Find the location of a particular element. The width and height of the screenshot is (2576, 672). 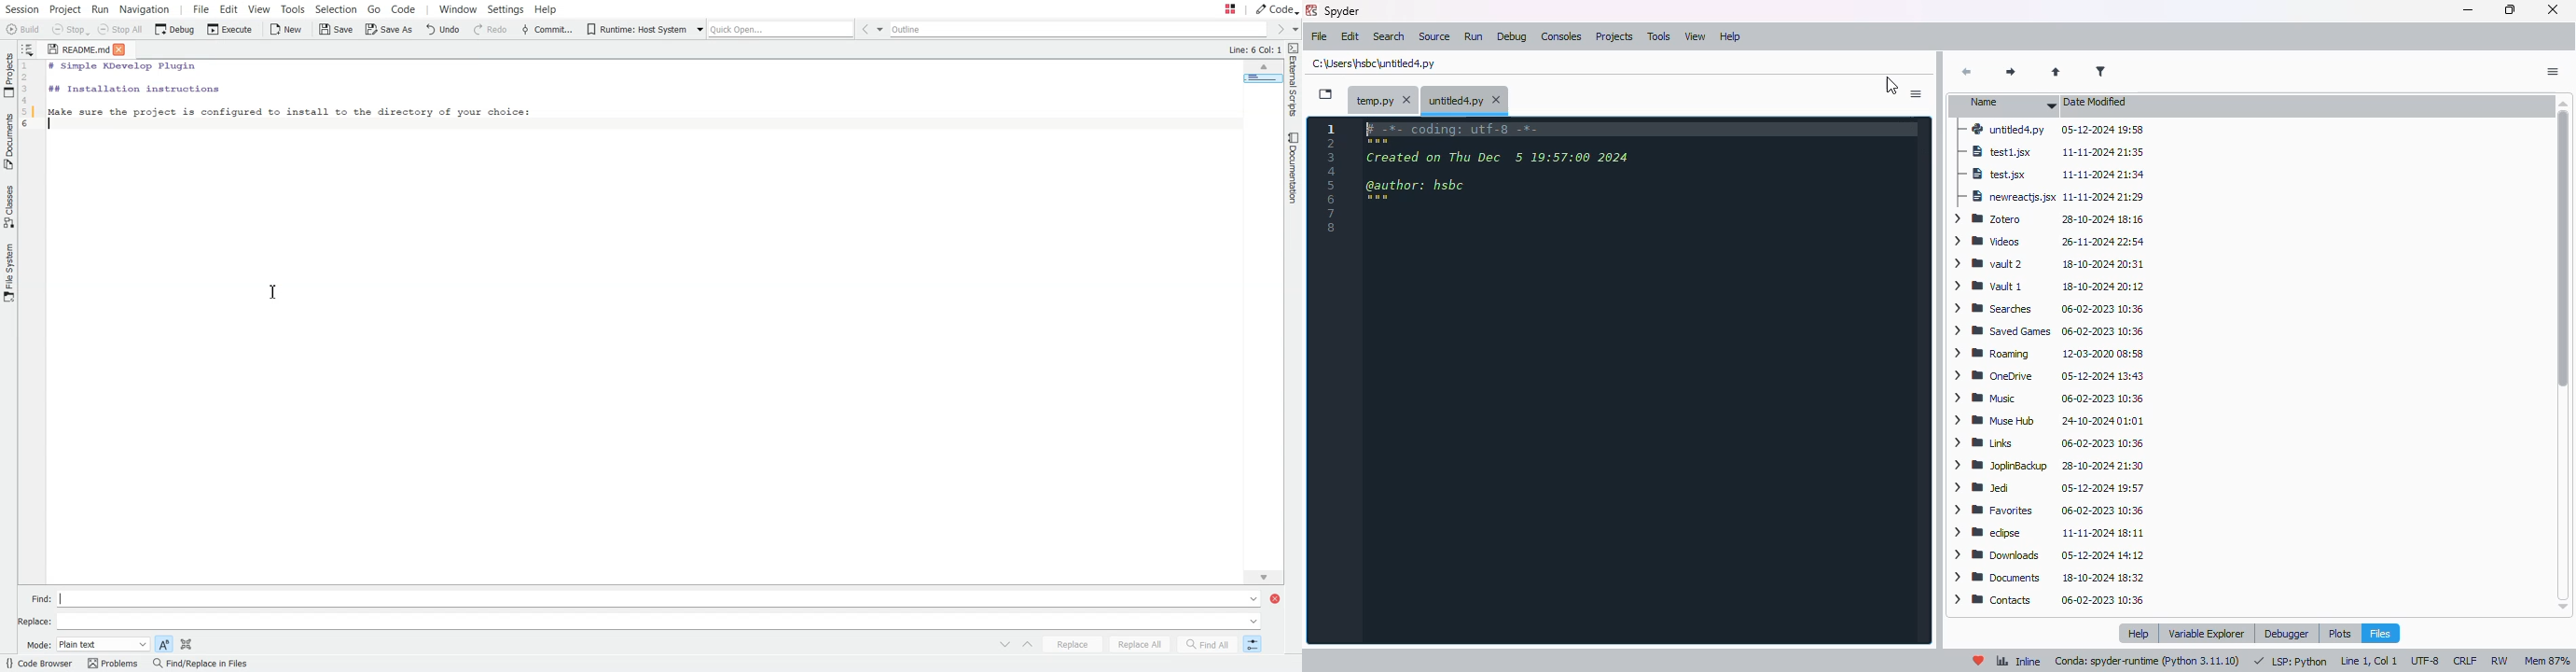

JoplinBackup is located at coordinates (2052, 514).